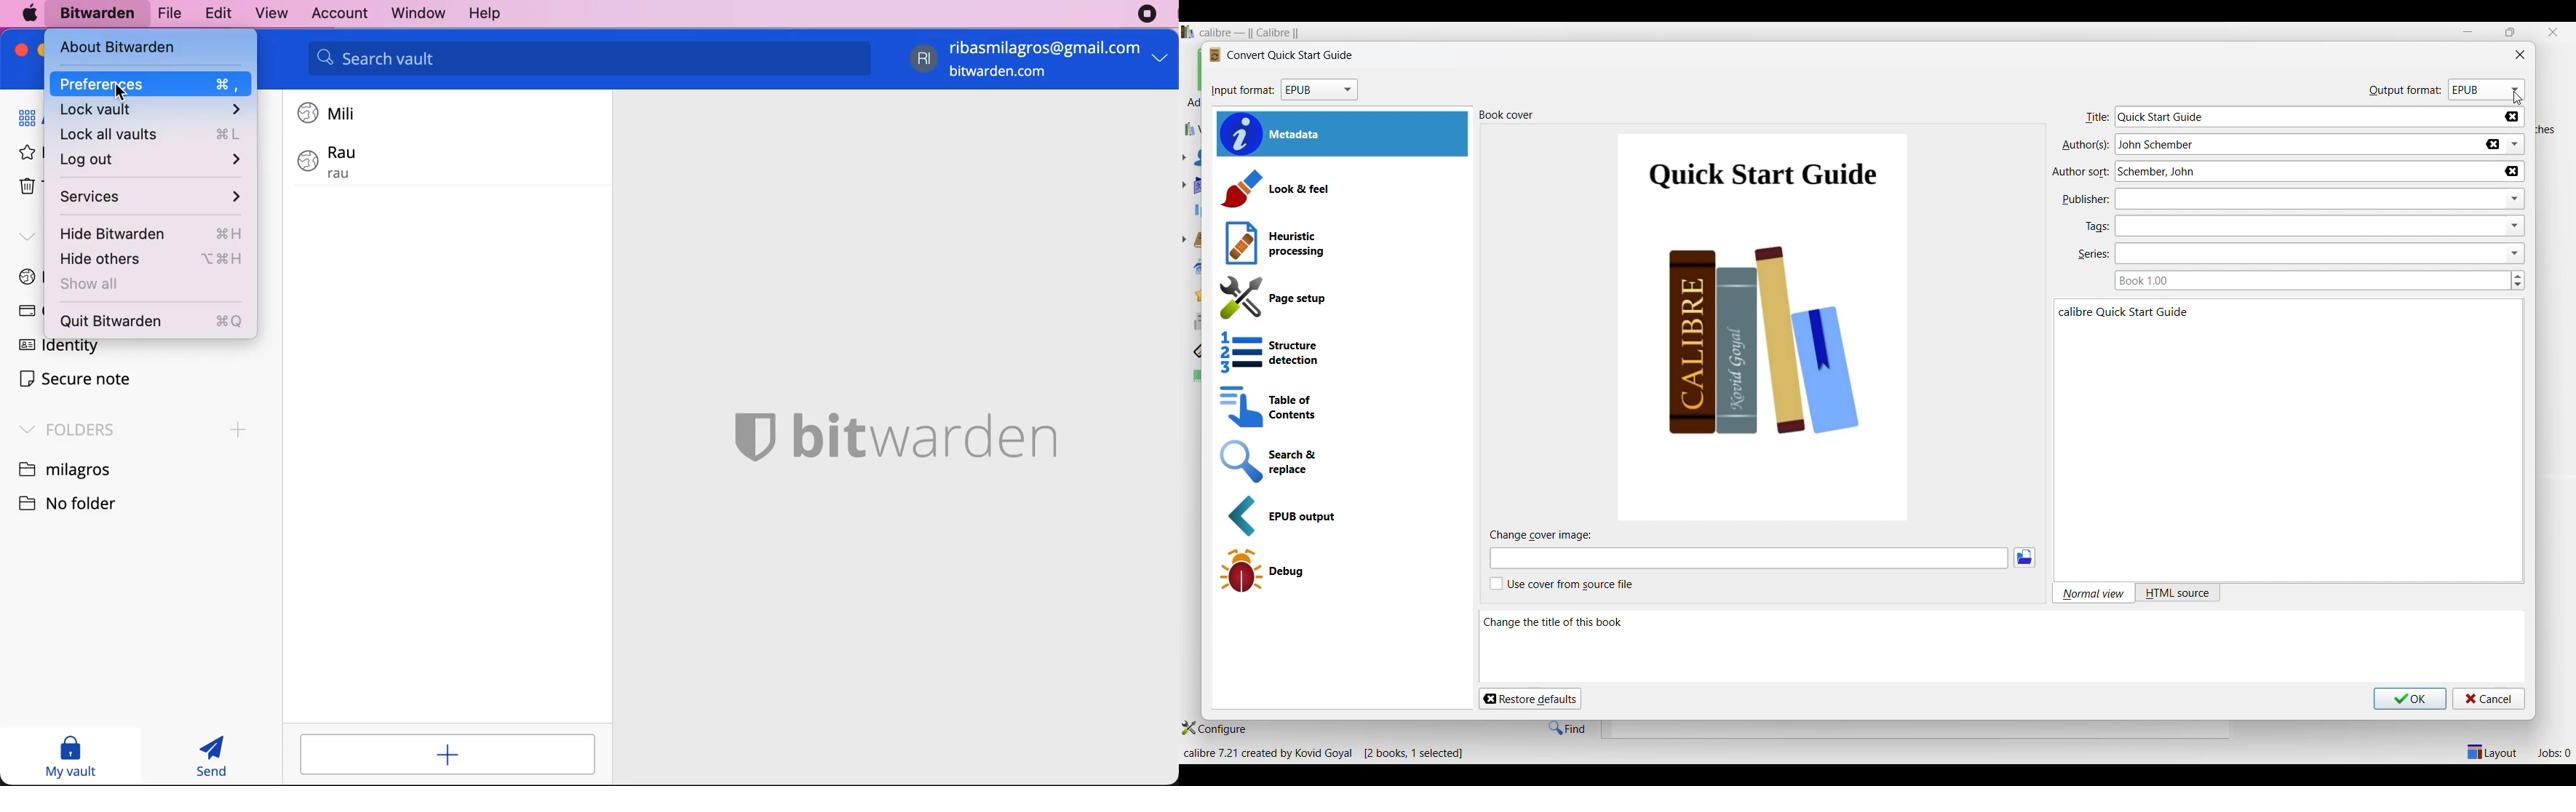 The image size is (2576, 812). Describe the element at coordinates (1342, 244) in the screenshot. I see `Heuristic processing` at that location.